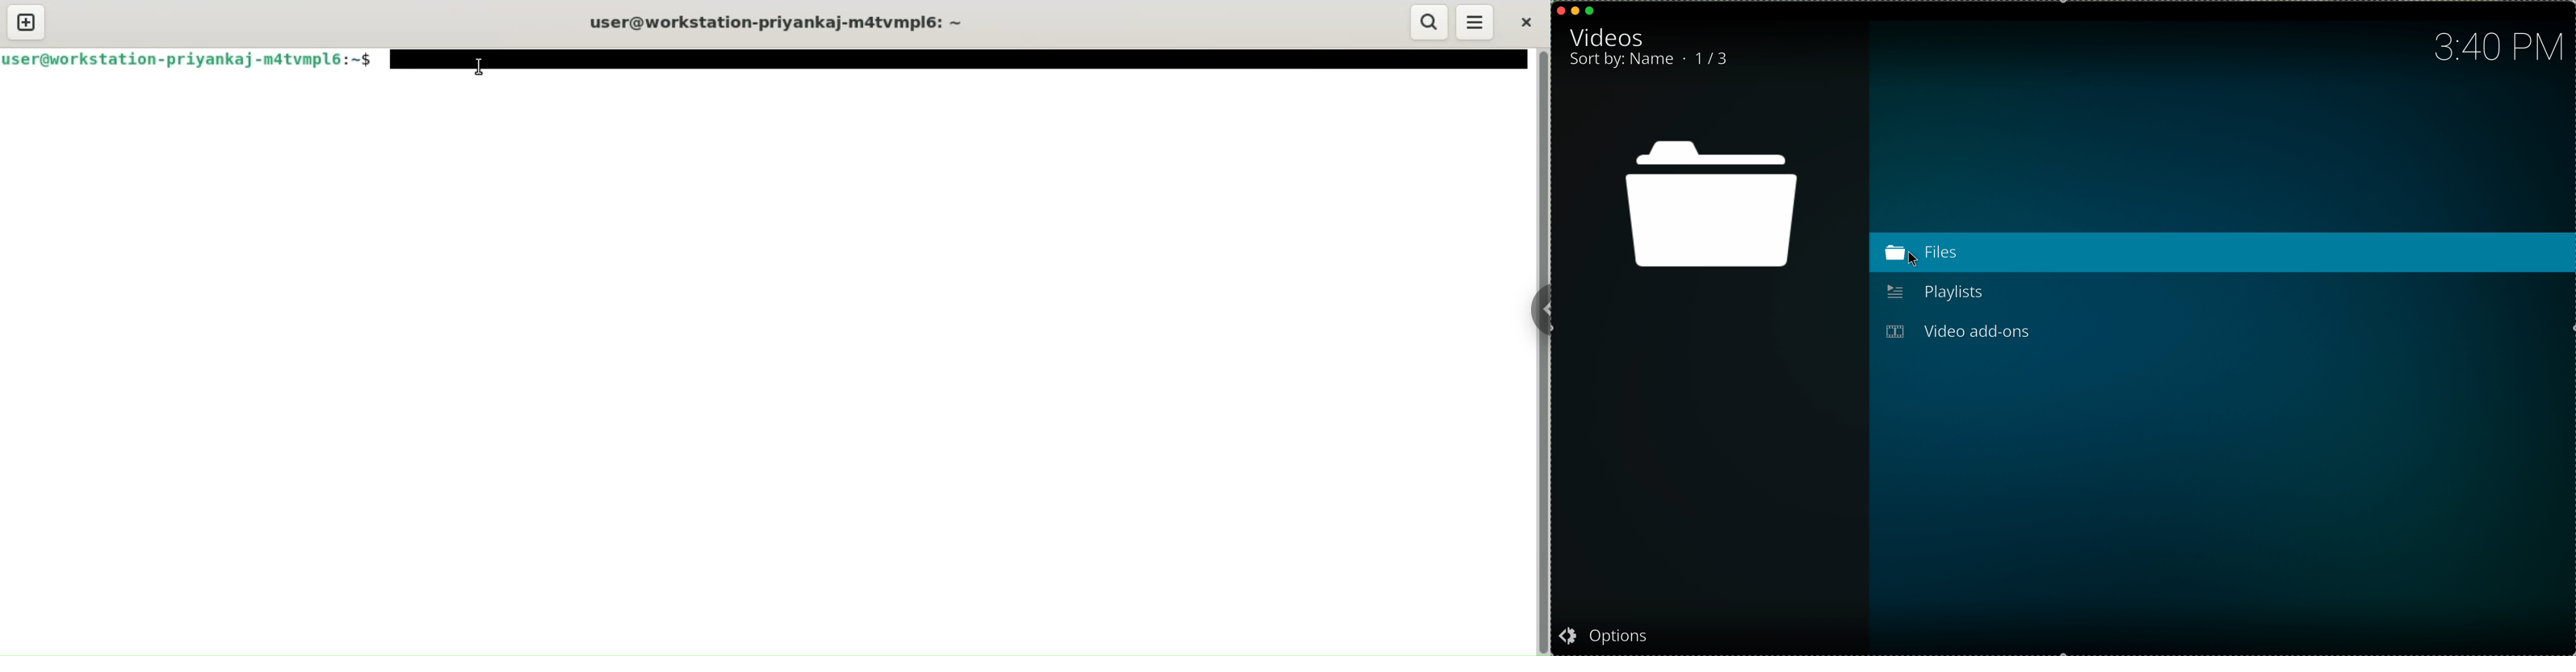 Image resolution: width=2576 pixels, height=672 pixels. What do you see at coordinates (27, 23) in the screenshot?
I see `new tab` at bounding box center [27, 23].